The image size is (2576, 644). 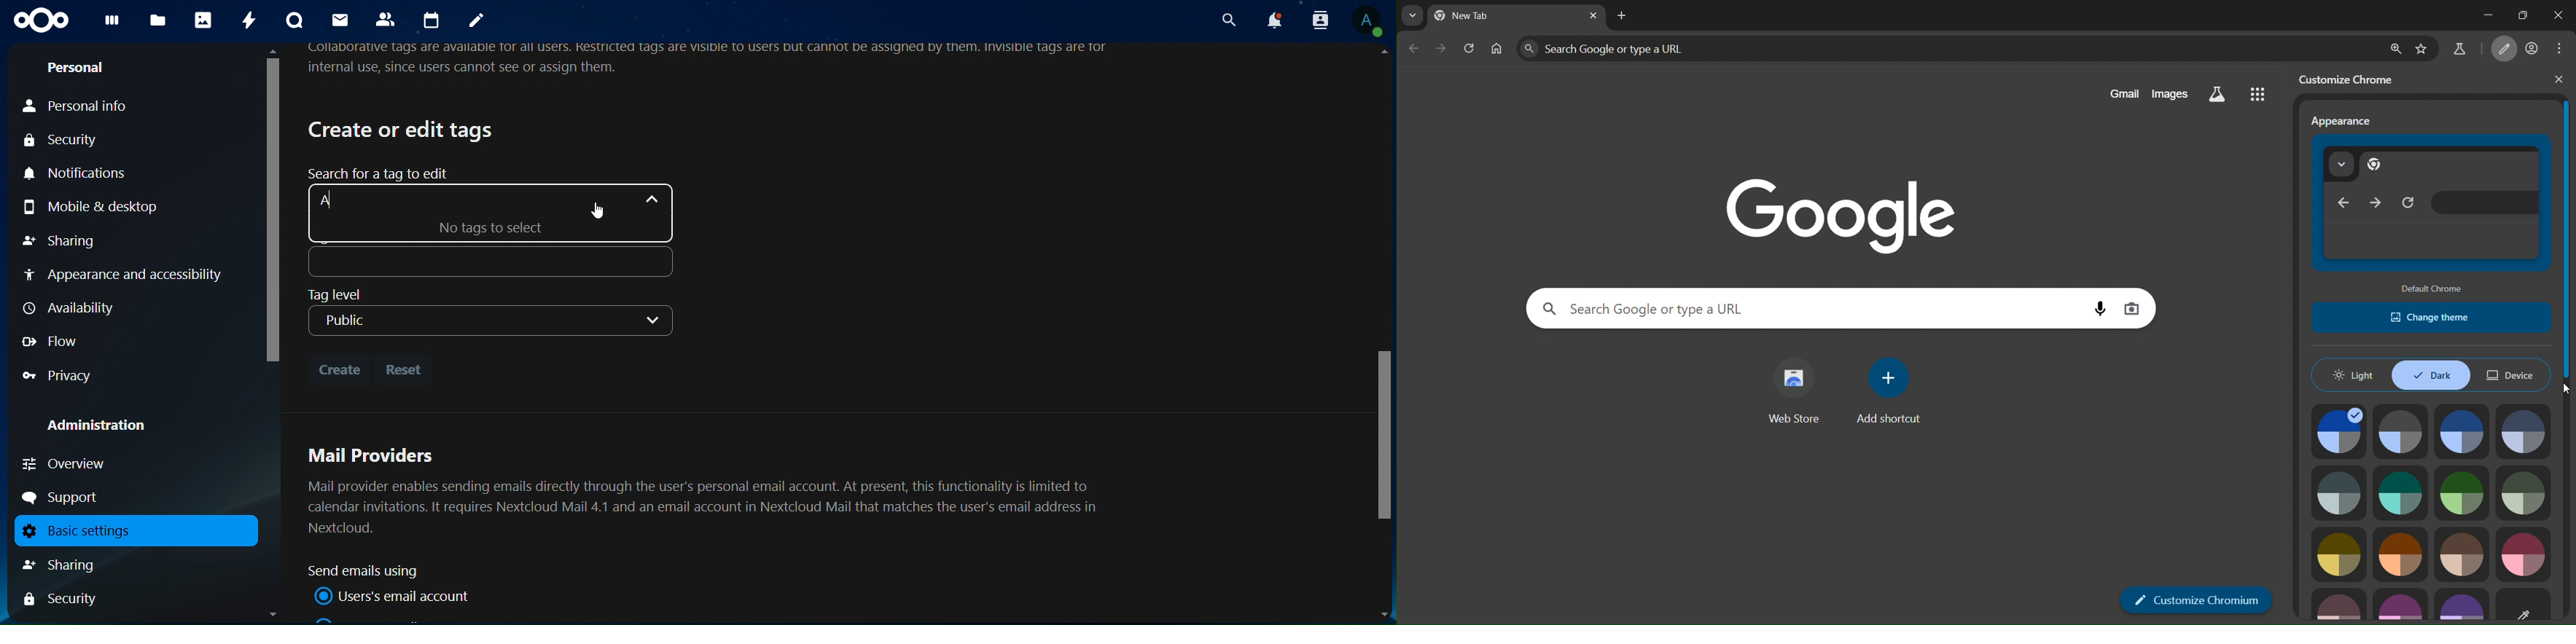 What do you see at coordinates (61, 600) in the screenshot?
I see `Security` at bounding box center [61, 600].